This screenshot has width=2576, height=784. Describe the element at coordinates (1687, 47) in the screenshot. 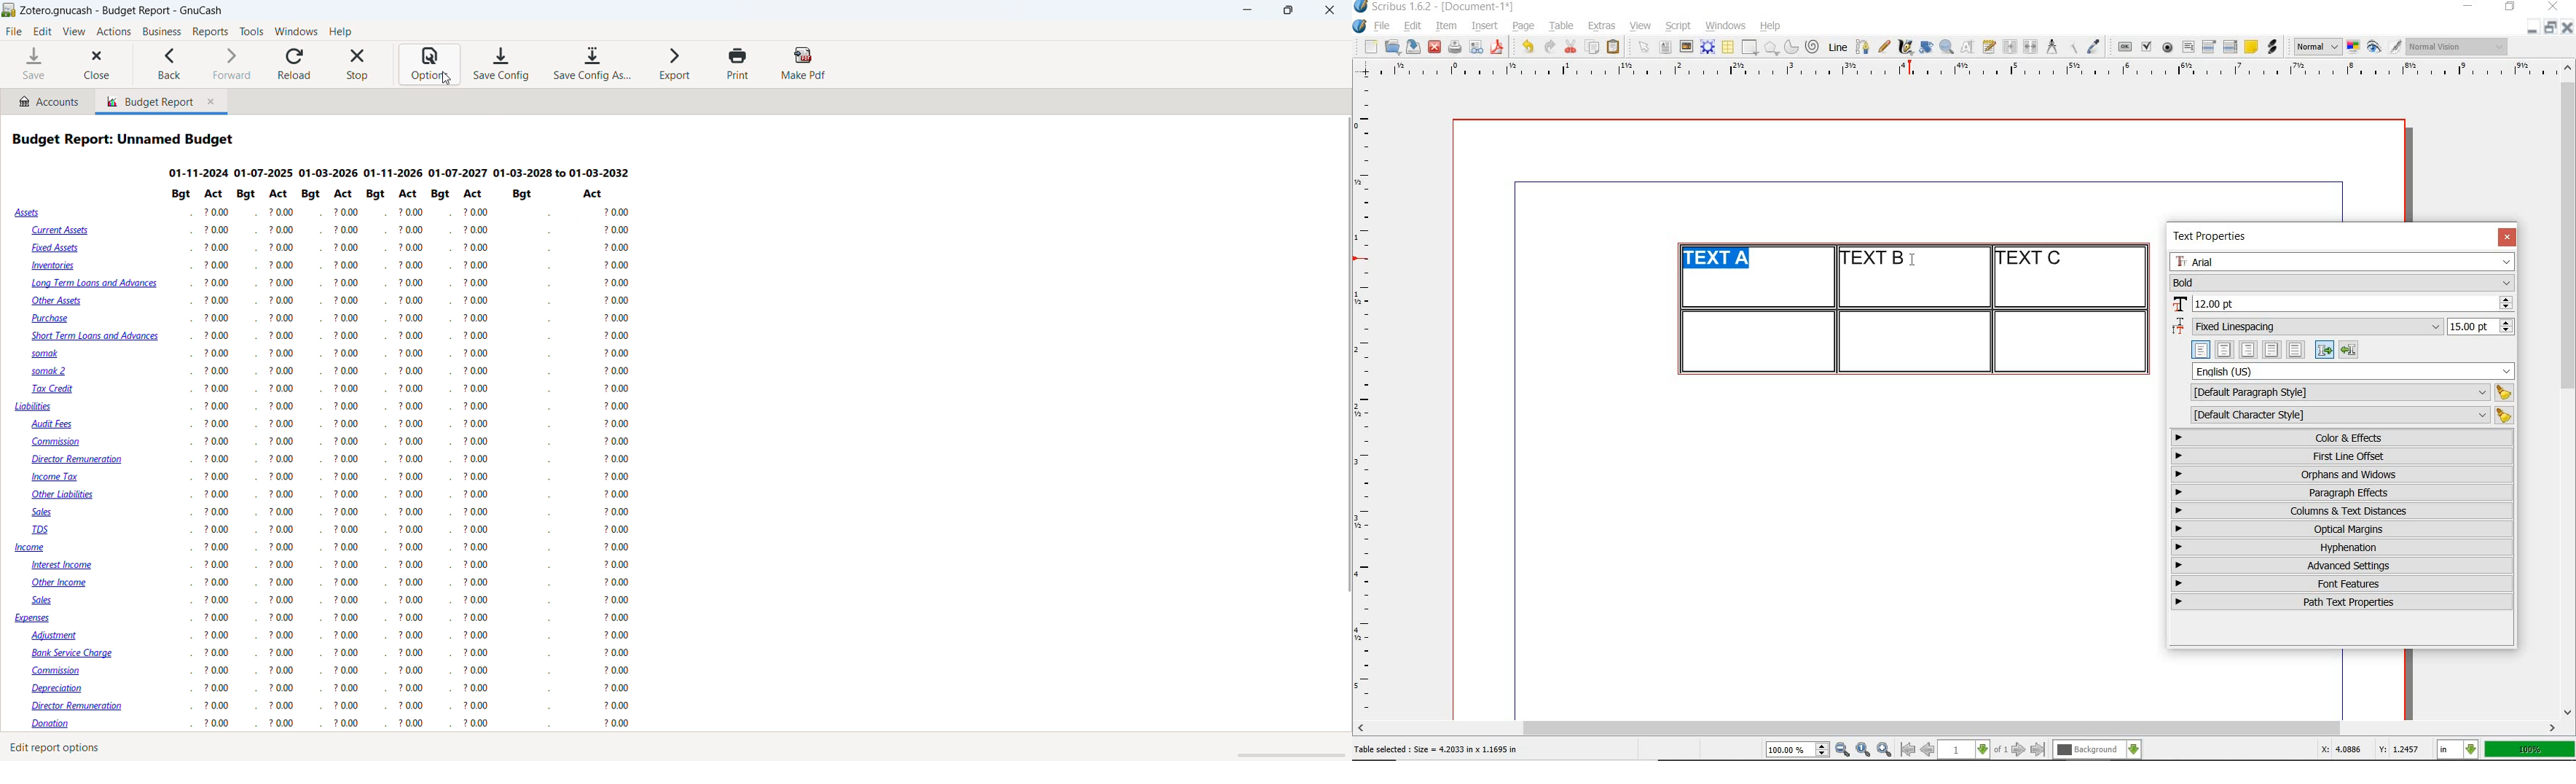

I see `image frame` at that location.